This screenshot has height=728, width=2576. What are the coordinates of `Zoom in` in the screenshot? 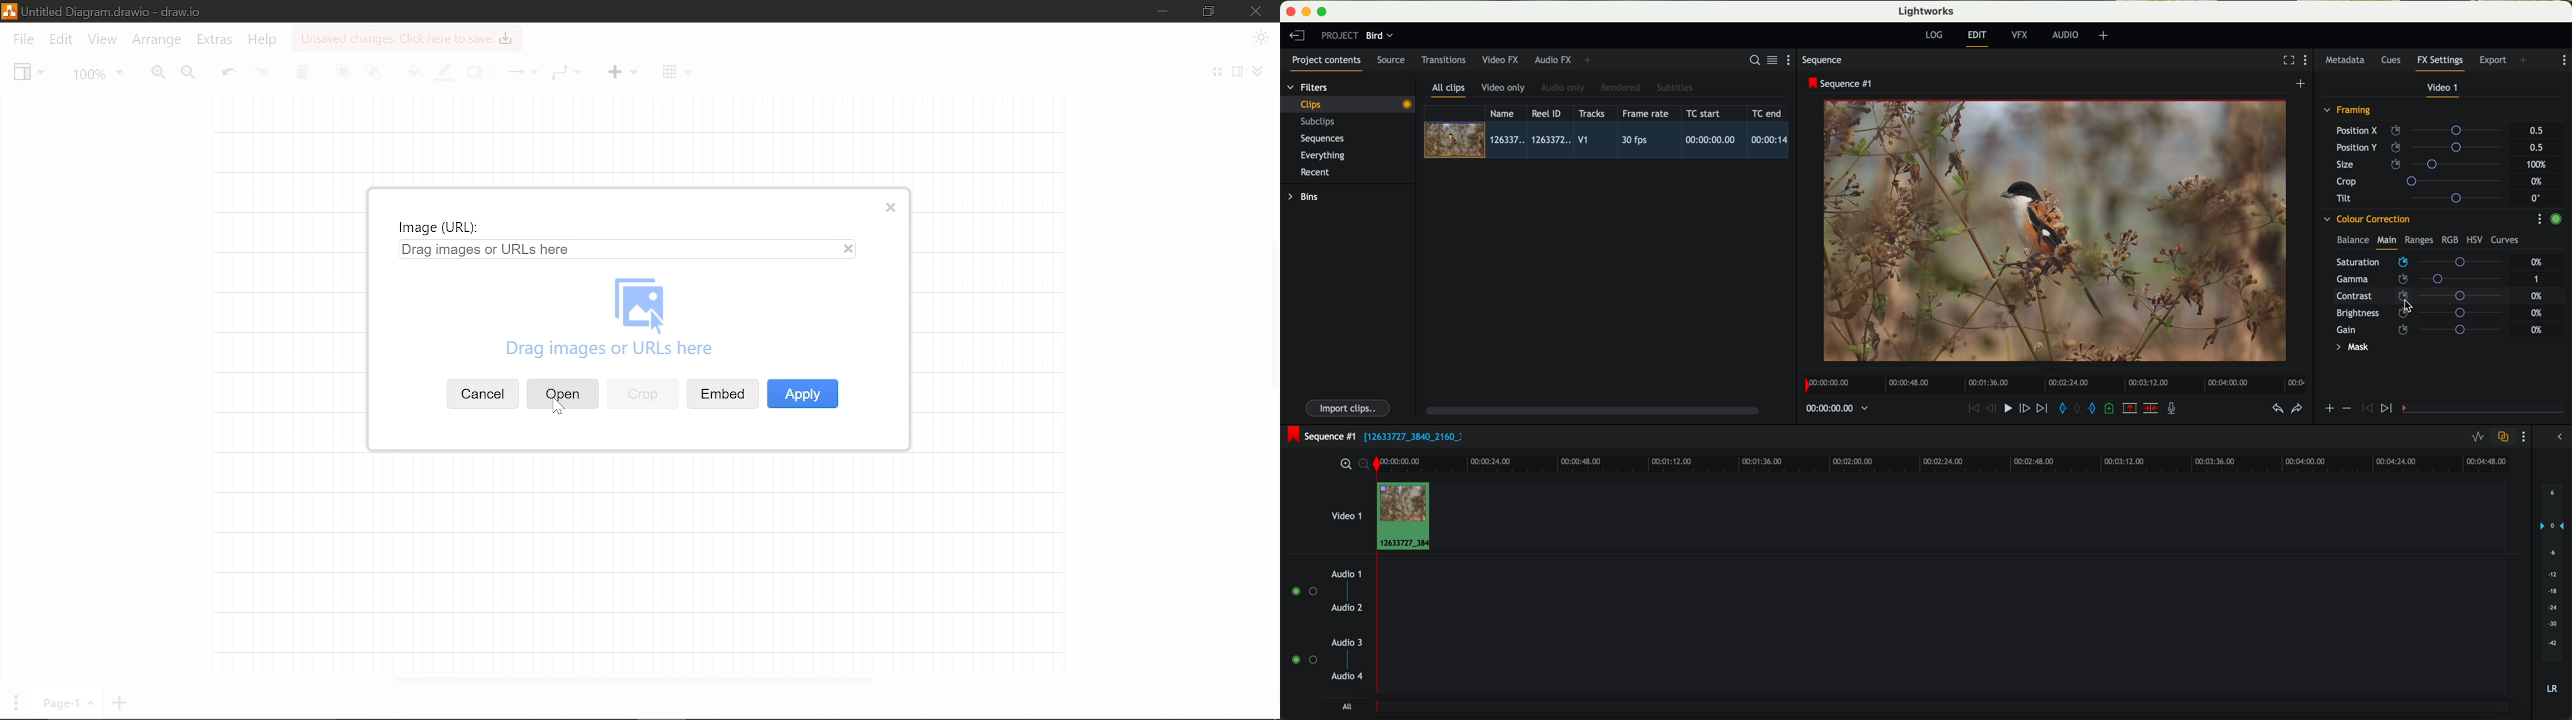 It's located at (154, 72).